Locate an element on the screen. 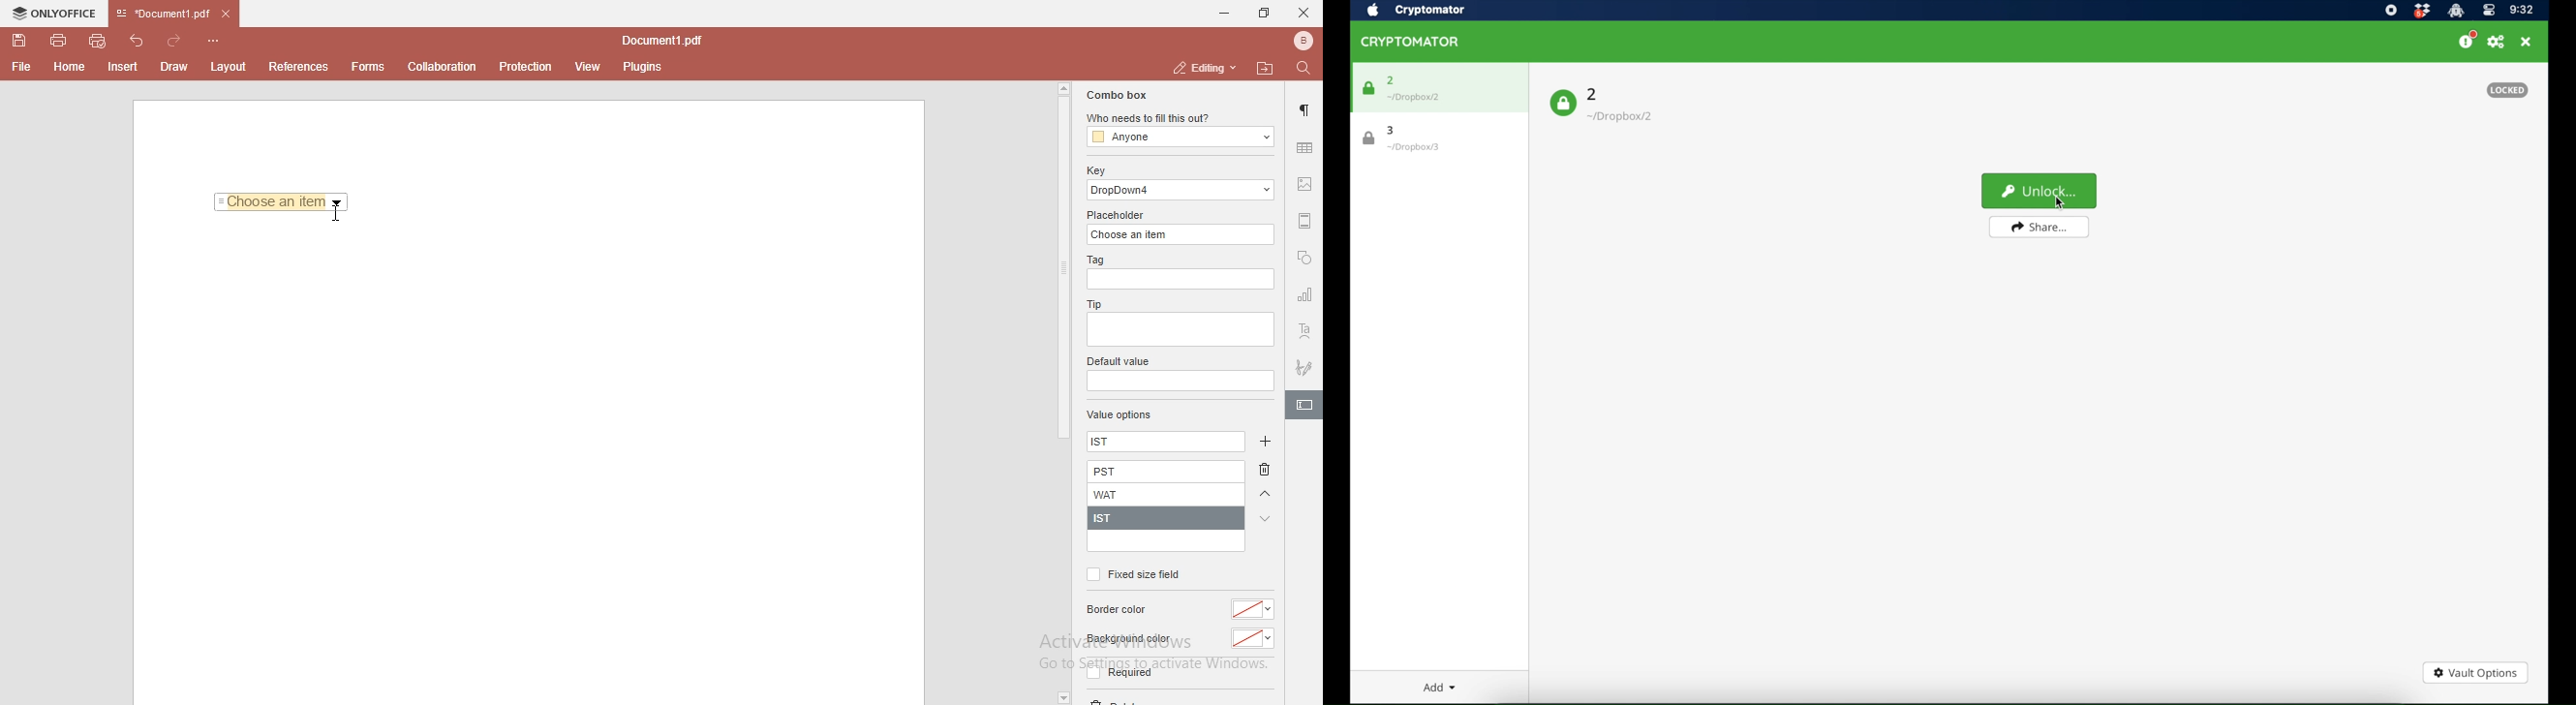 Image resolution: width=2576 pixels, height=728 pixels. background color is located at coordinates (1127, 639).